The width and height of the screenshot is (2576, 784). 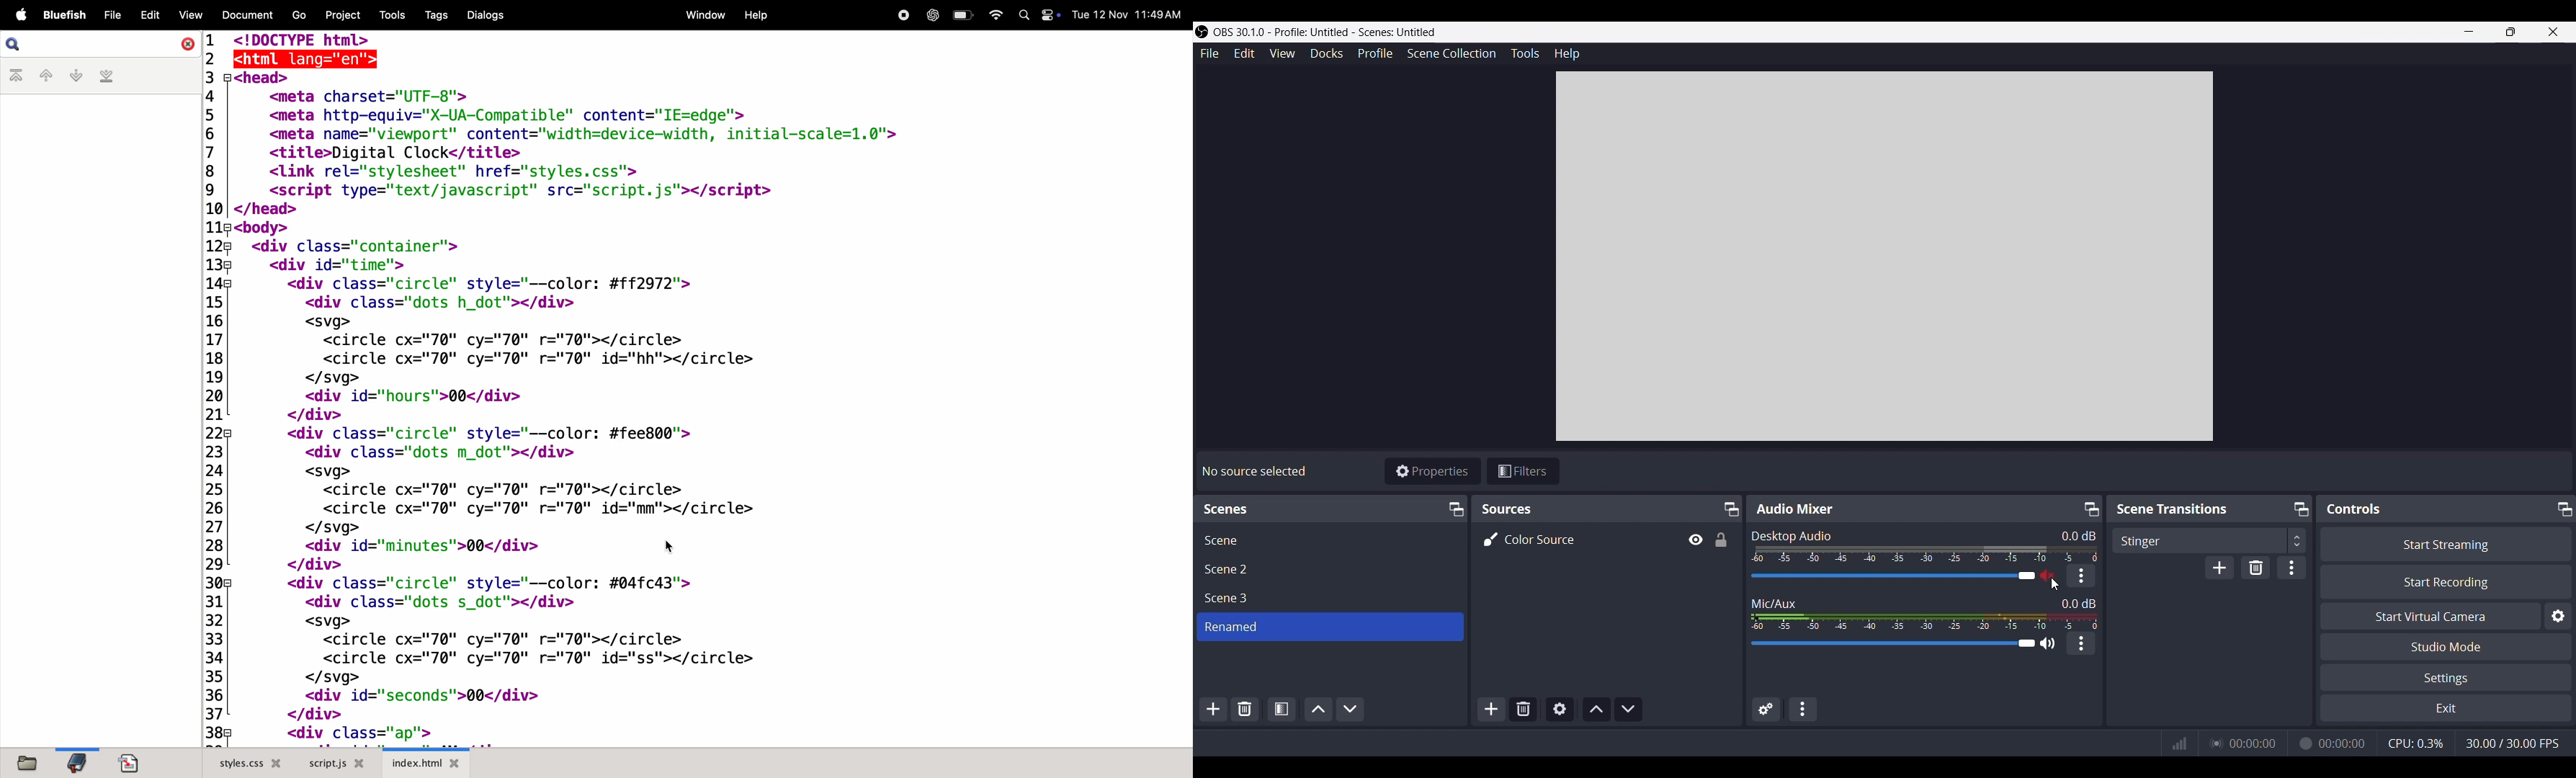 I want to click on Scene collection, so click(x=1452, y=53).